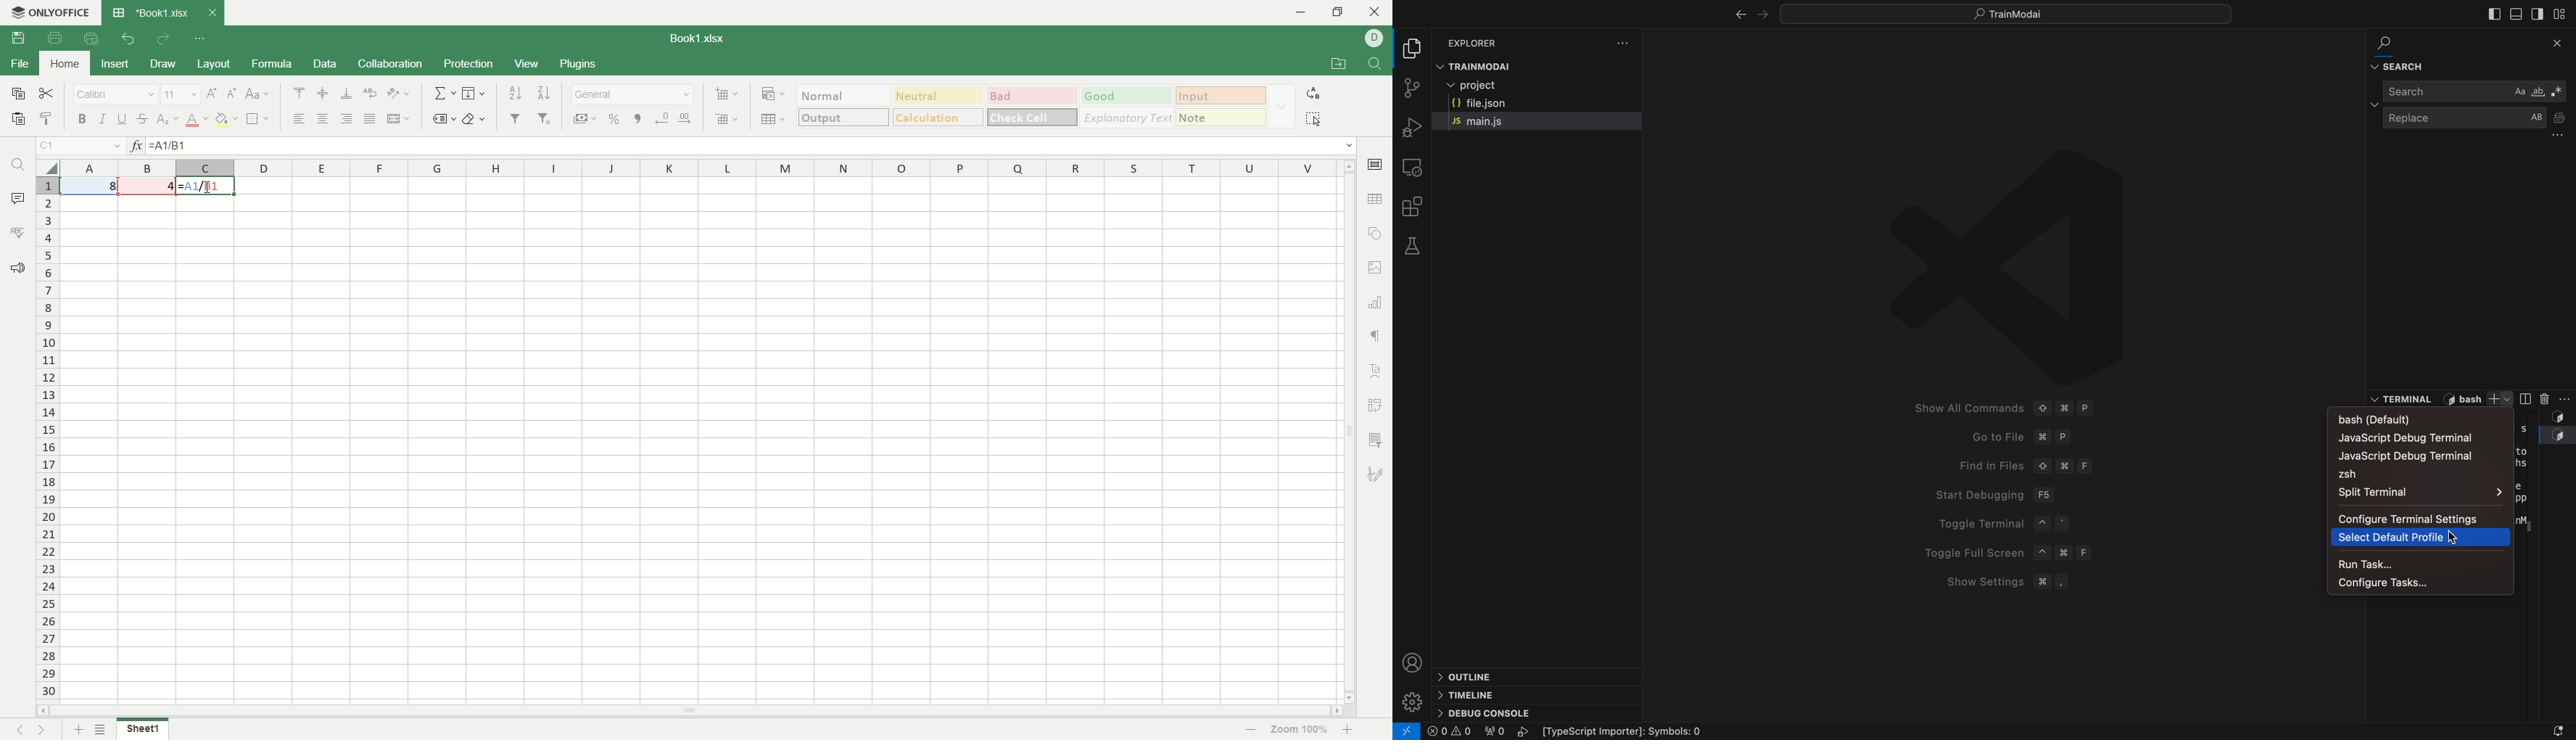 Image resolution: width=2576 pixels, height=756 pixels. Describe the element at coordinates (2413, 563) in the screenshot. I see `` at that location.